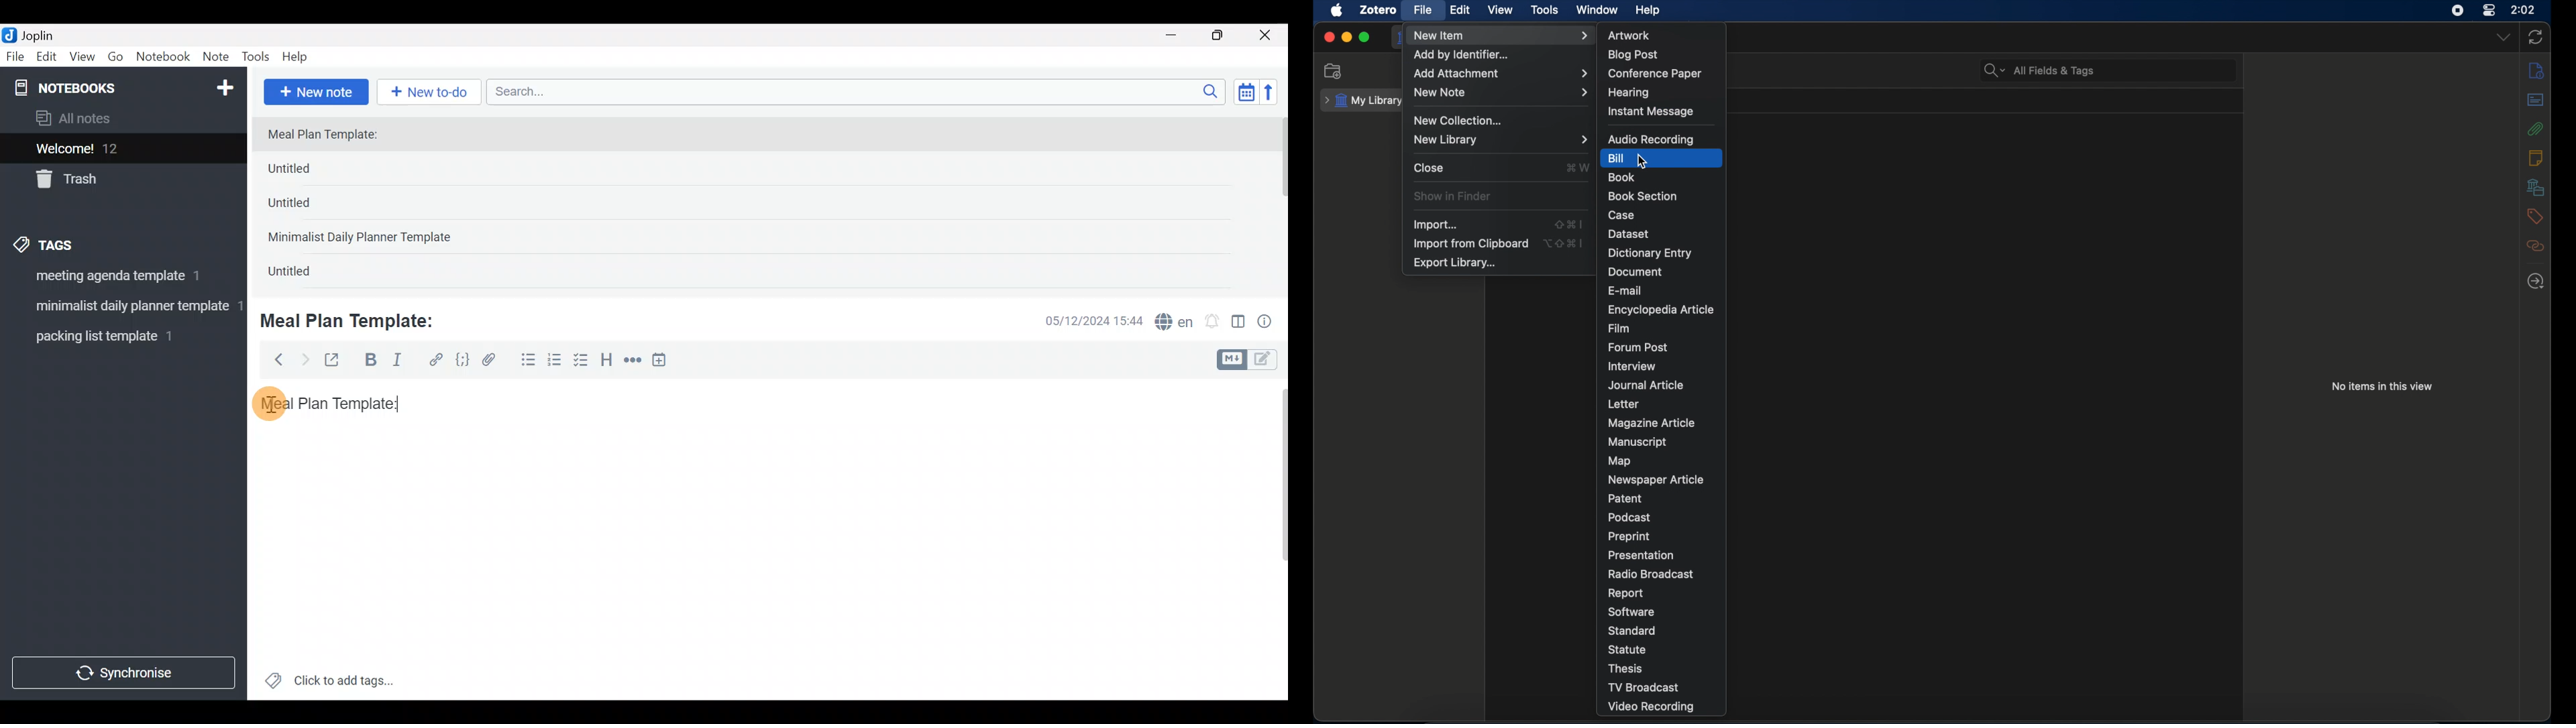 This screenshot has width=2576, height=728. Describe the element at coordinates (16, 57) in the screenshot. I see `File` at that location.